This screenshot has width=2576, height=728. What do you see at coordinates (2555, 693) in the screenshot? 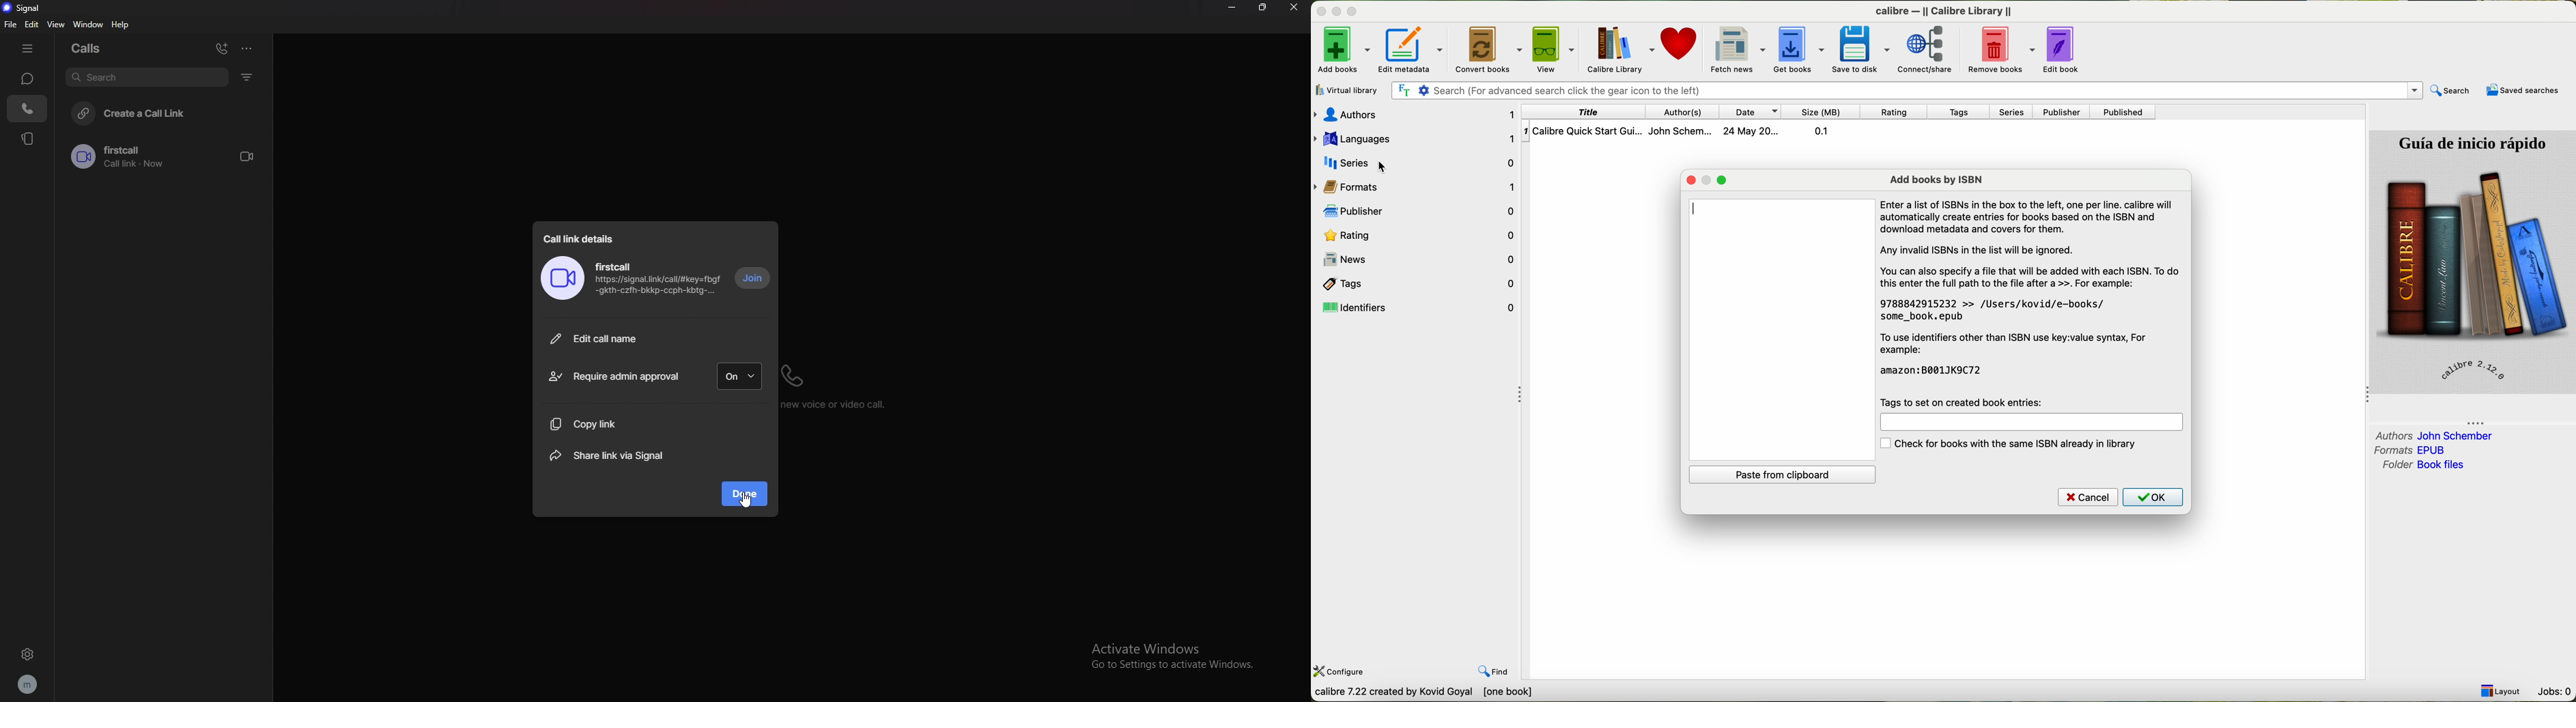
I see `Jobs: 0` at bounding box center [2555, 693].